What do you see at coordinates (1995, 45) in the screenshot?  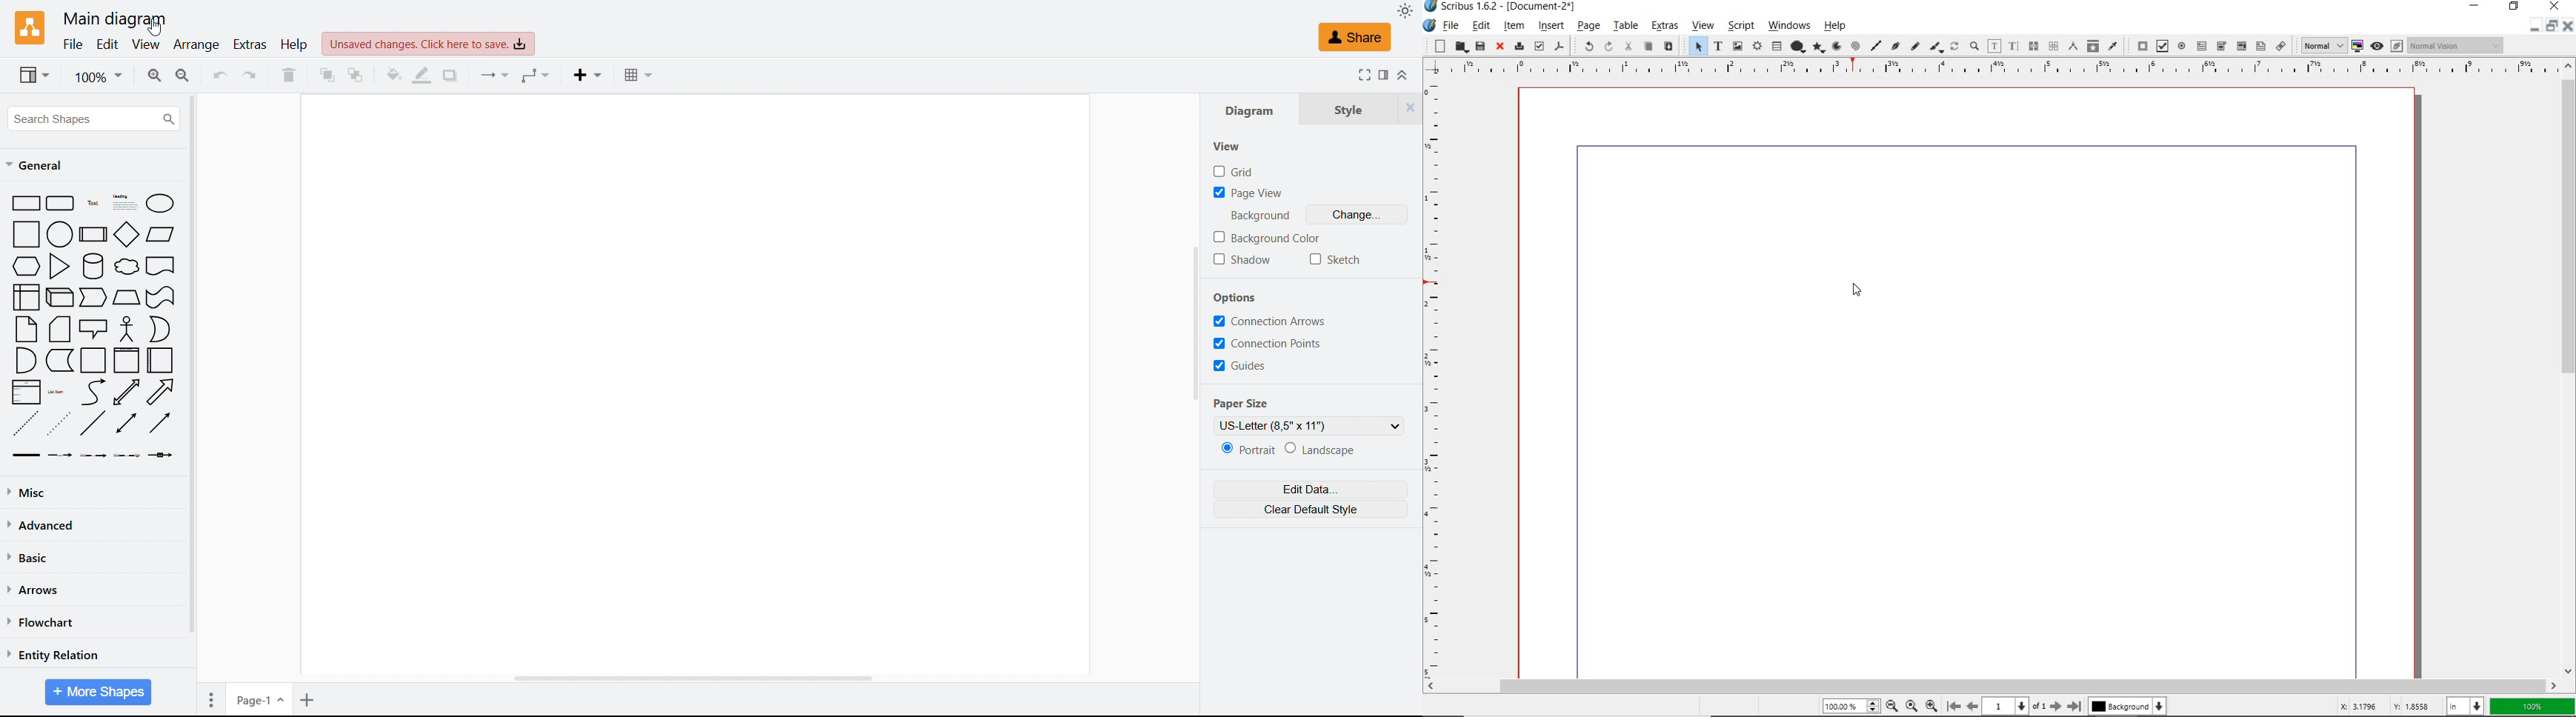 I see `edit contents of frame` at bounding box center [1995, 45].